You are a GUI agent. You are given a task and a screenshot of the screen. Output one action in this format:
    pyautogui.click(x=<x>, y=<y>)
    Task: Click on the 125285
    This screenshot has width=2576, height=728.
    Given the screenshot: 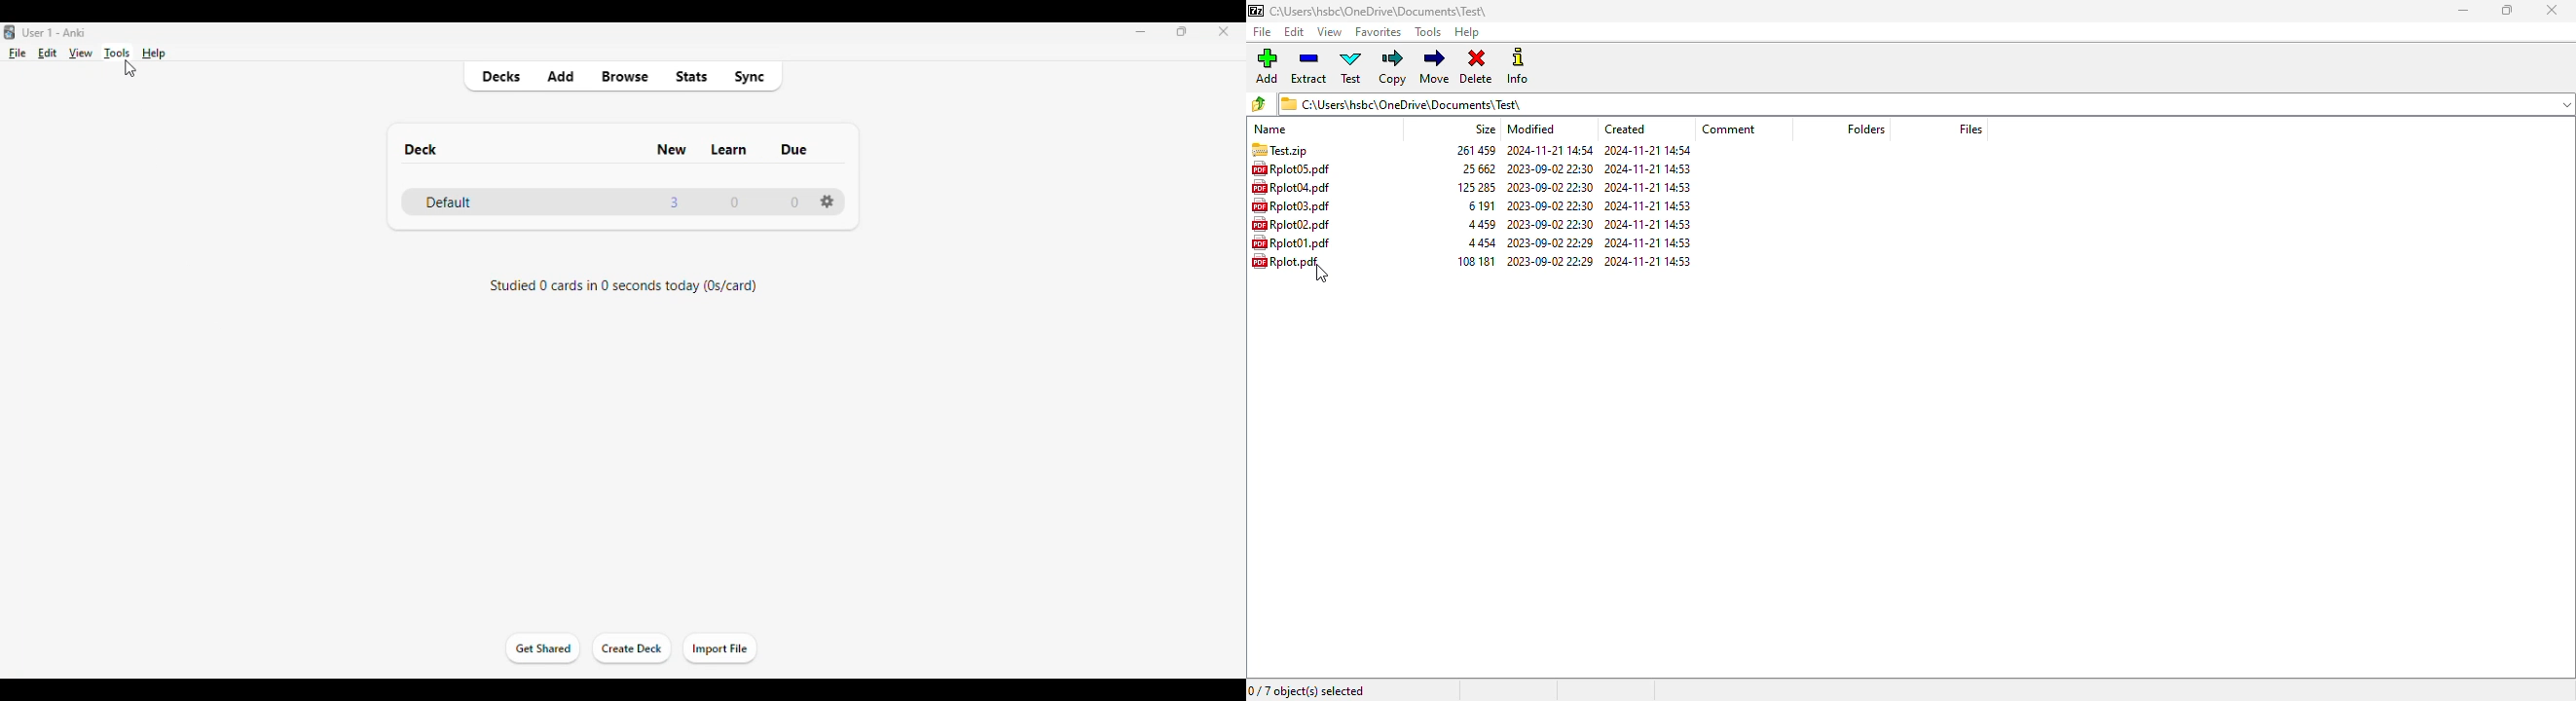 What is the action you would take?
    pyautogui.click(x=1463, y=186)
    